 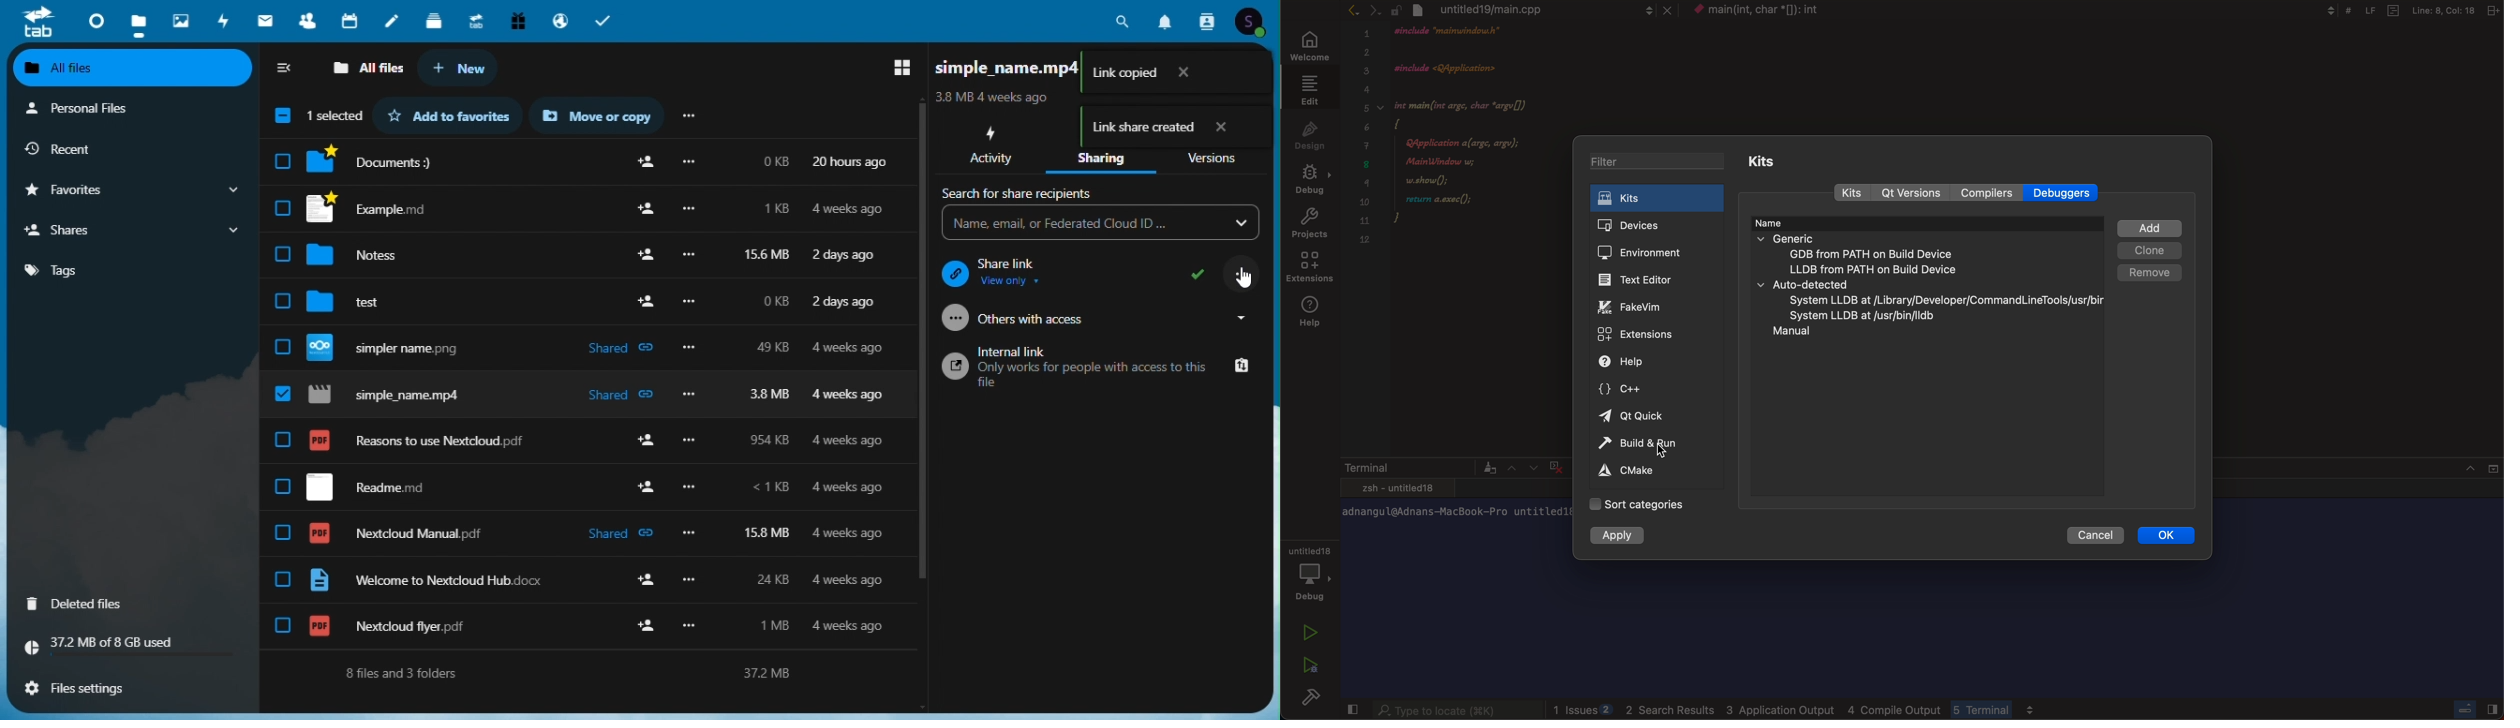 What do you see at coordinates (1776, 10) in the screenshot?
I see `context` at bounding box center [1776, 10].